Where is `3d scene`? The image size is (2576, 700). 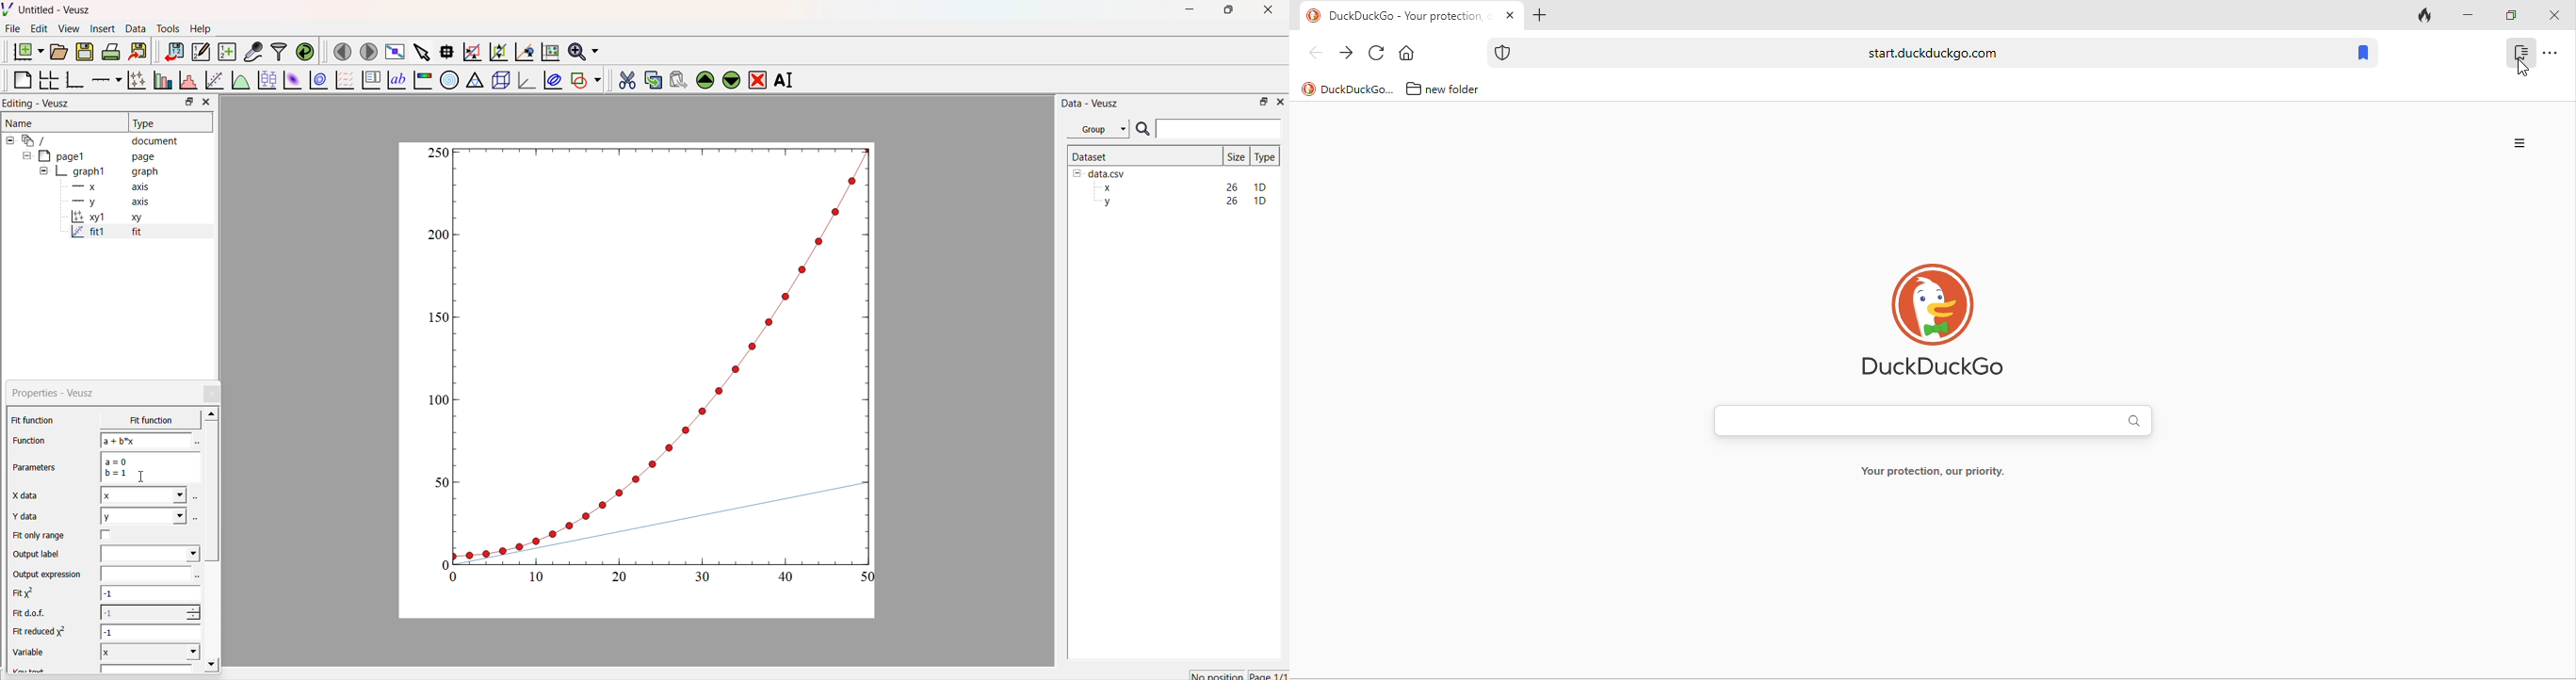 3d scene is located at coordinates (499, 78).